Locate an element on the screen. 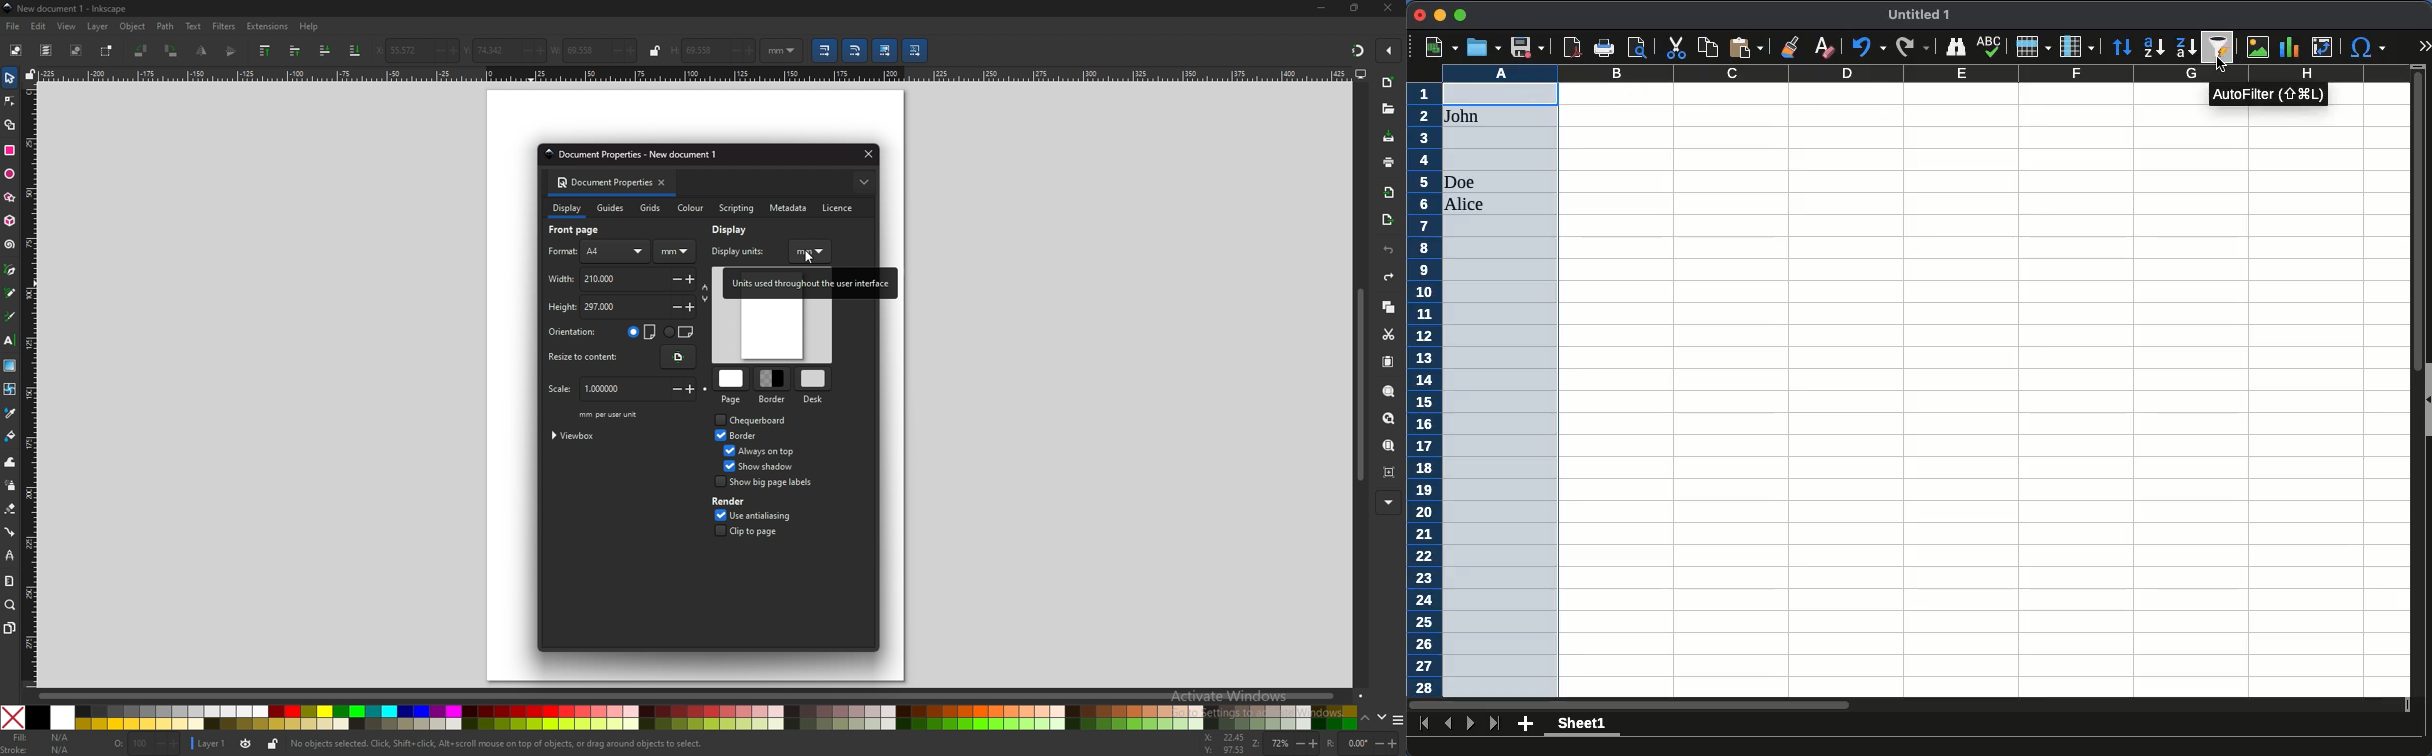 The width and height of the screenshot is (2436, 756). height is located at coordinates (590, 307).